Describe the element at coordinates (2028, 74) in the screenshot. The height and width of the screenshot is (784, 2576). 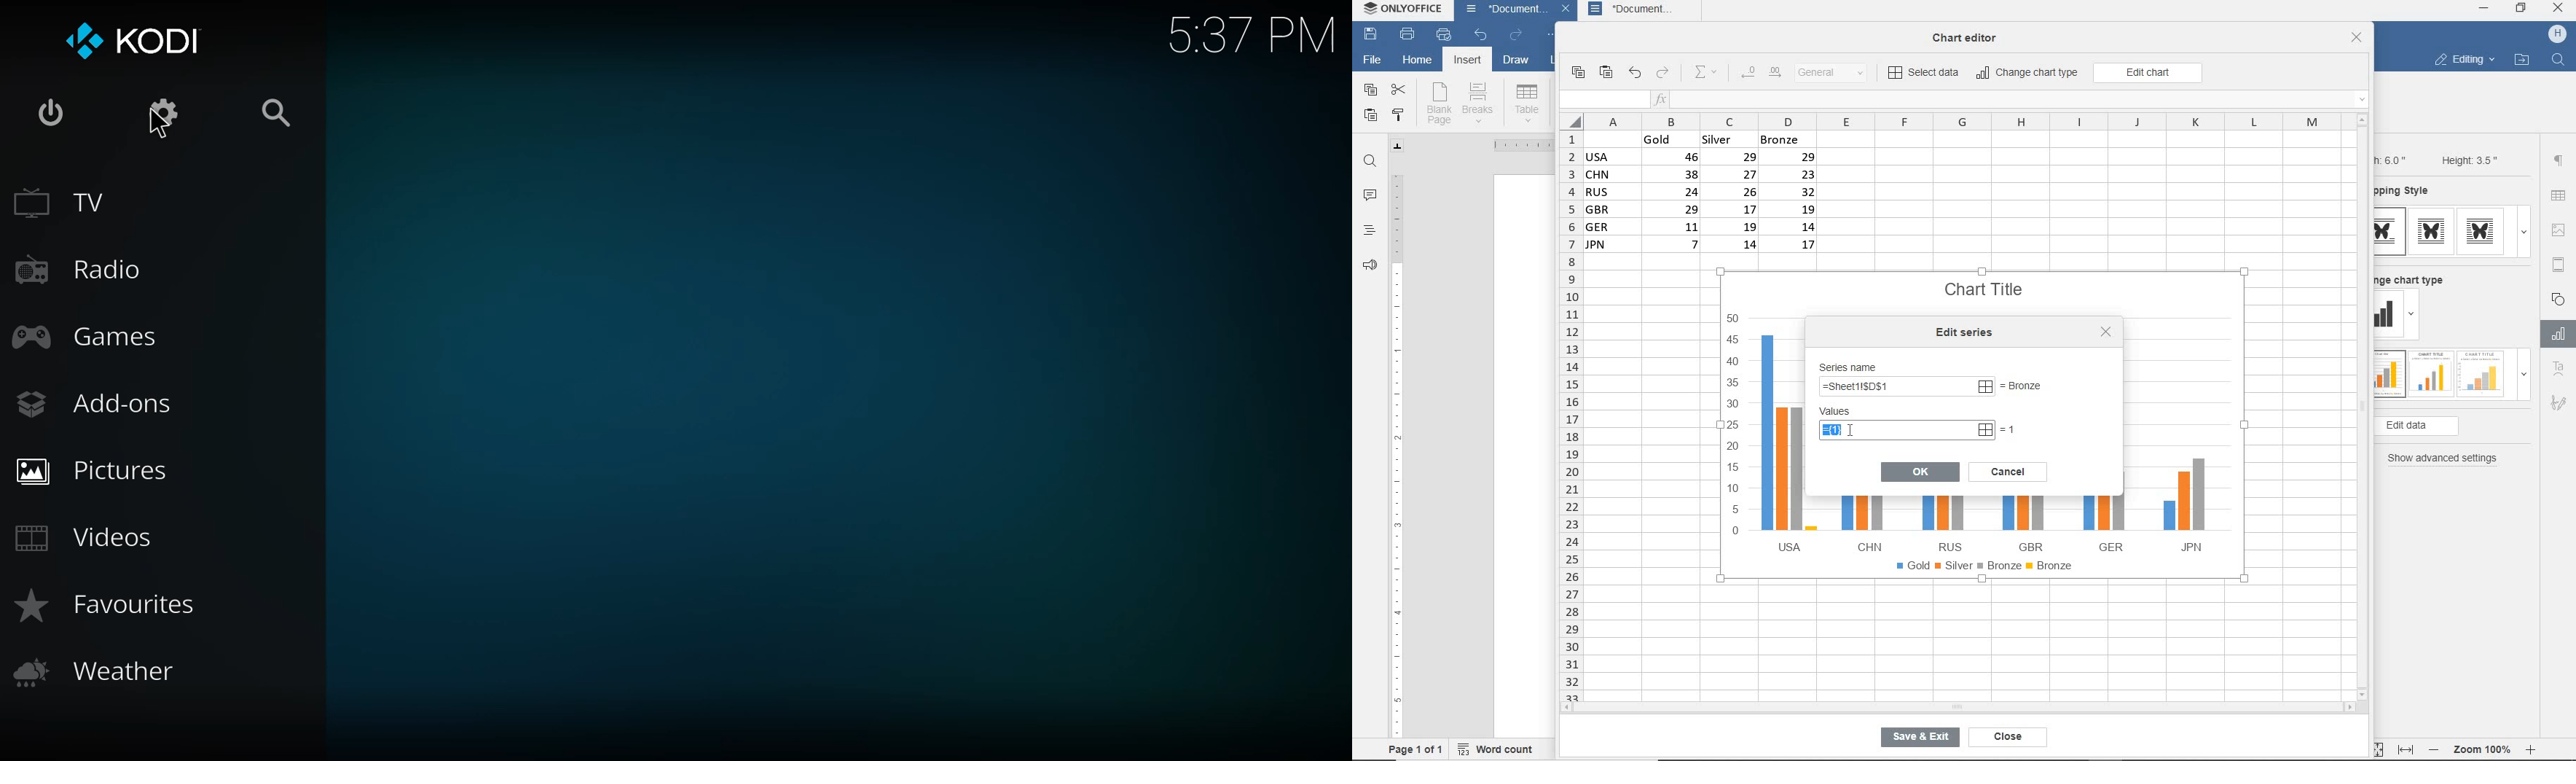
I see `change chart type` at that location.